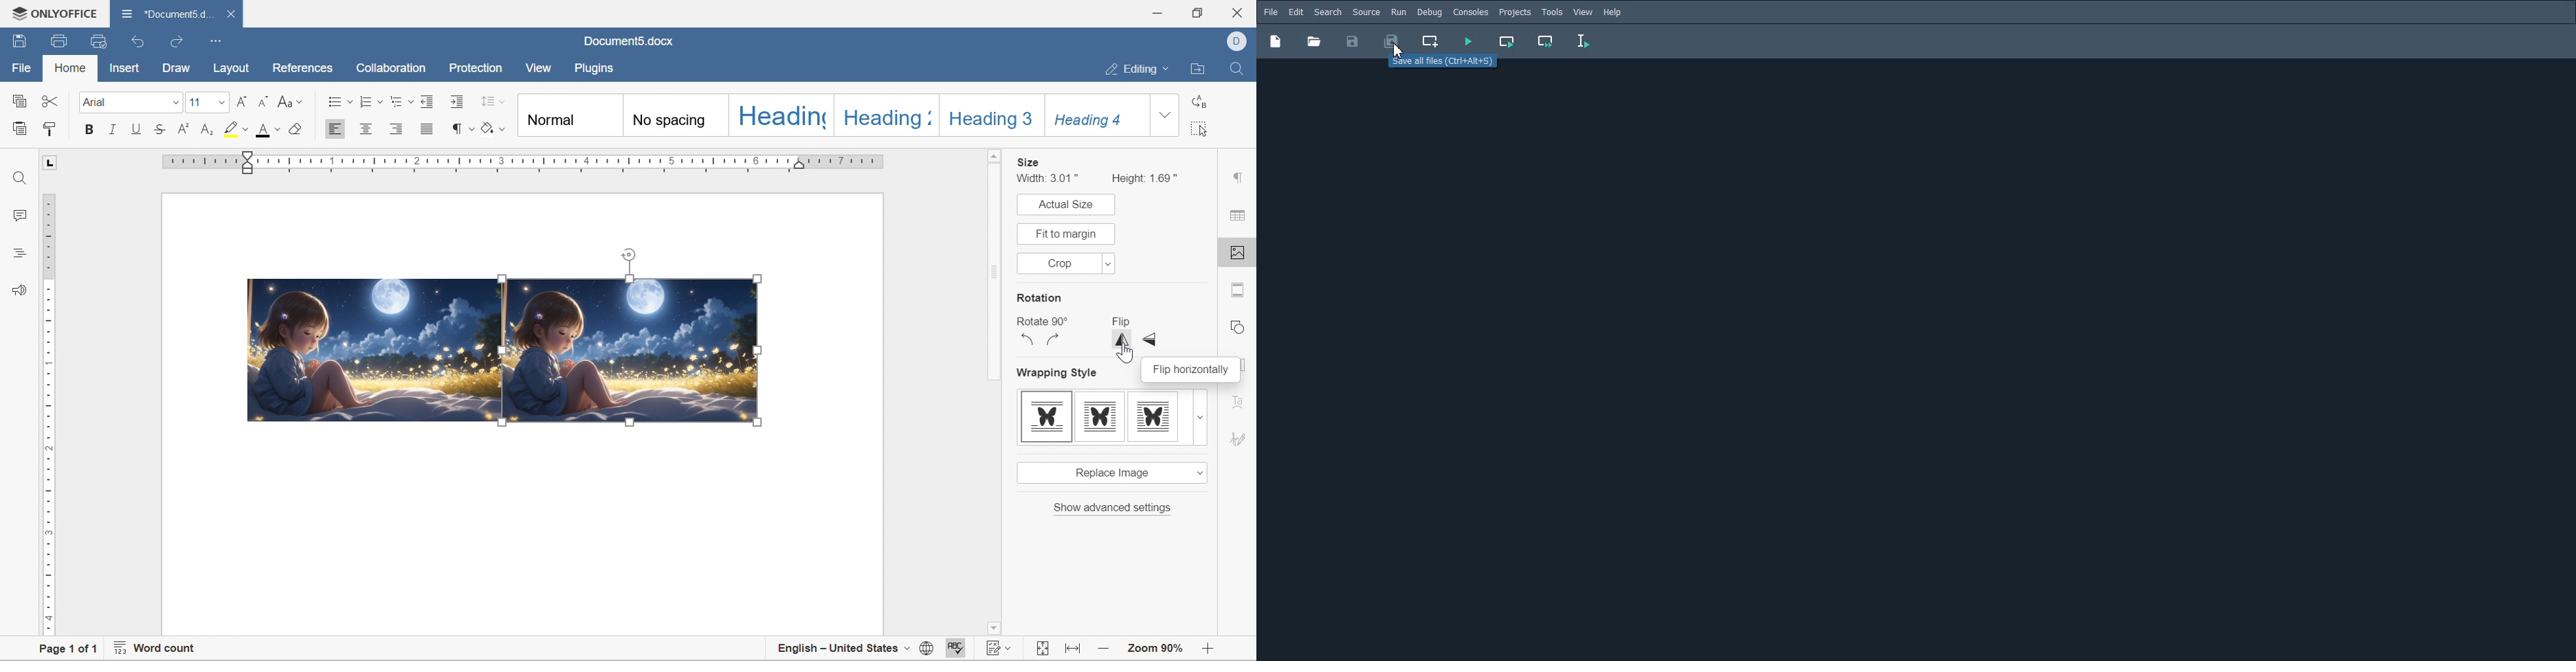 The width and height of the screenshot is (2576, 672). What do you see at coordinates (1470, 12) in the screenshot?
I see `Console` at bounding box center [1470, 12].